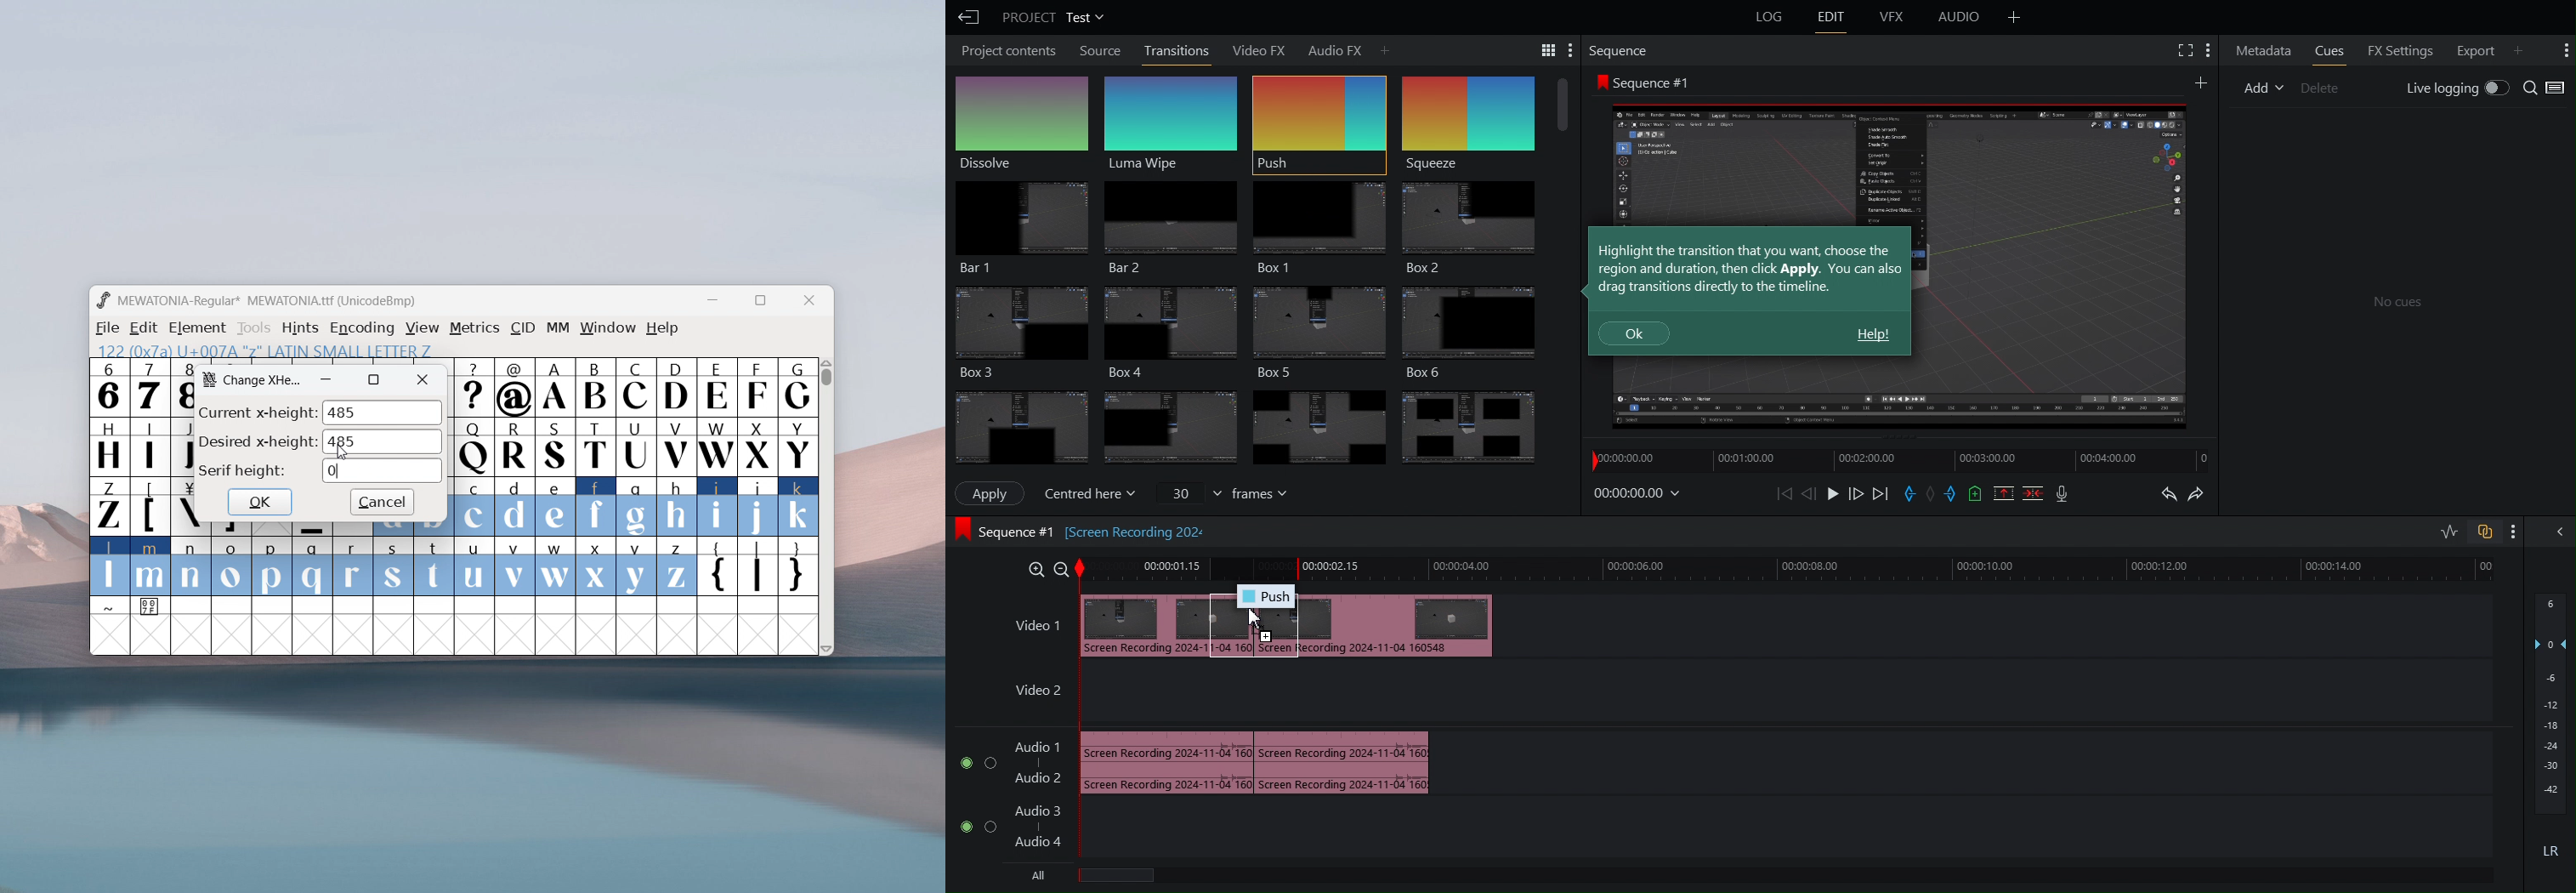  Describe the element at coordinates (514, 507) in the screenshot. I see `d` at that location.